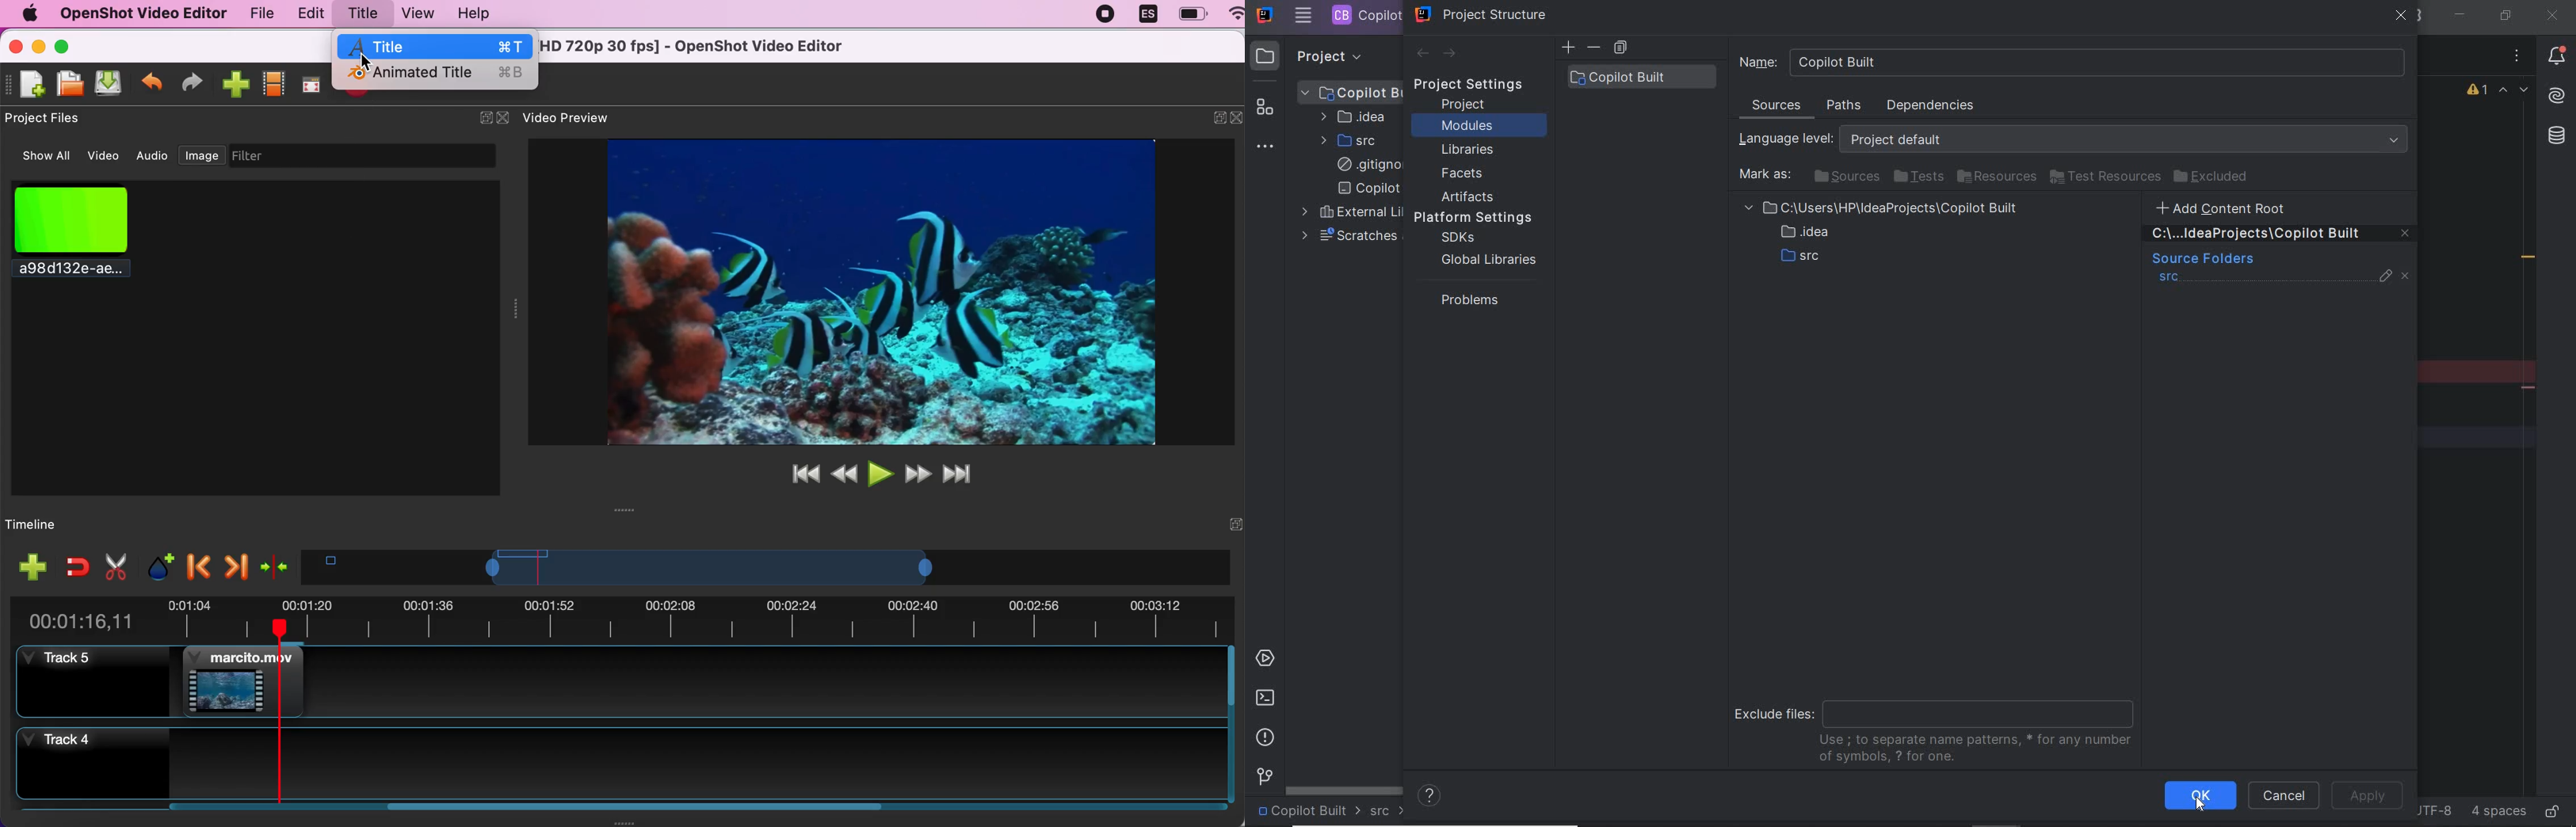 Image resolution: width=2576 pixels, height=840 pixels. What do you see at coordinates (202, 153) in the screenshot?
I see `image` at bounding box center [202, 153].